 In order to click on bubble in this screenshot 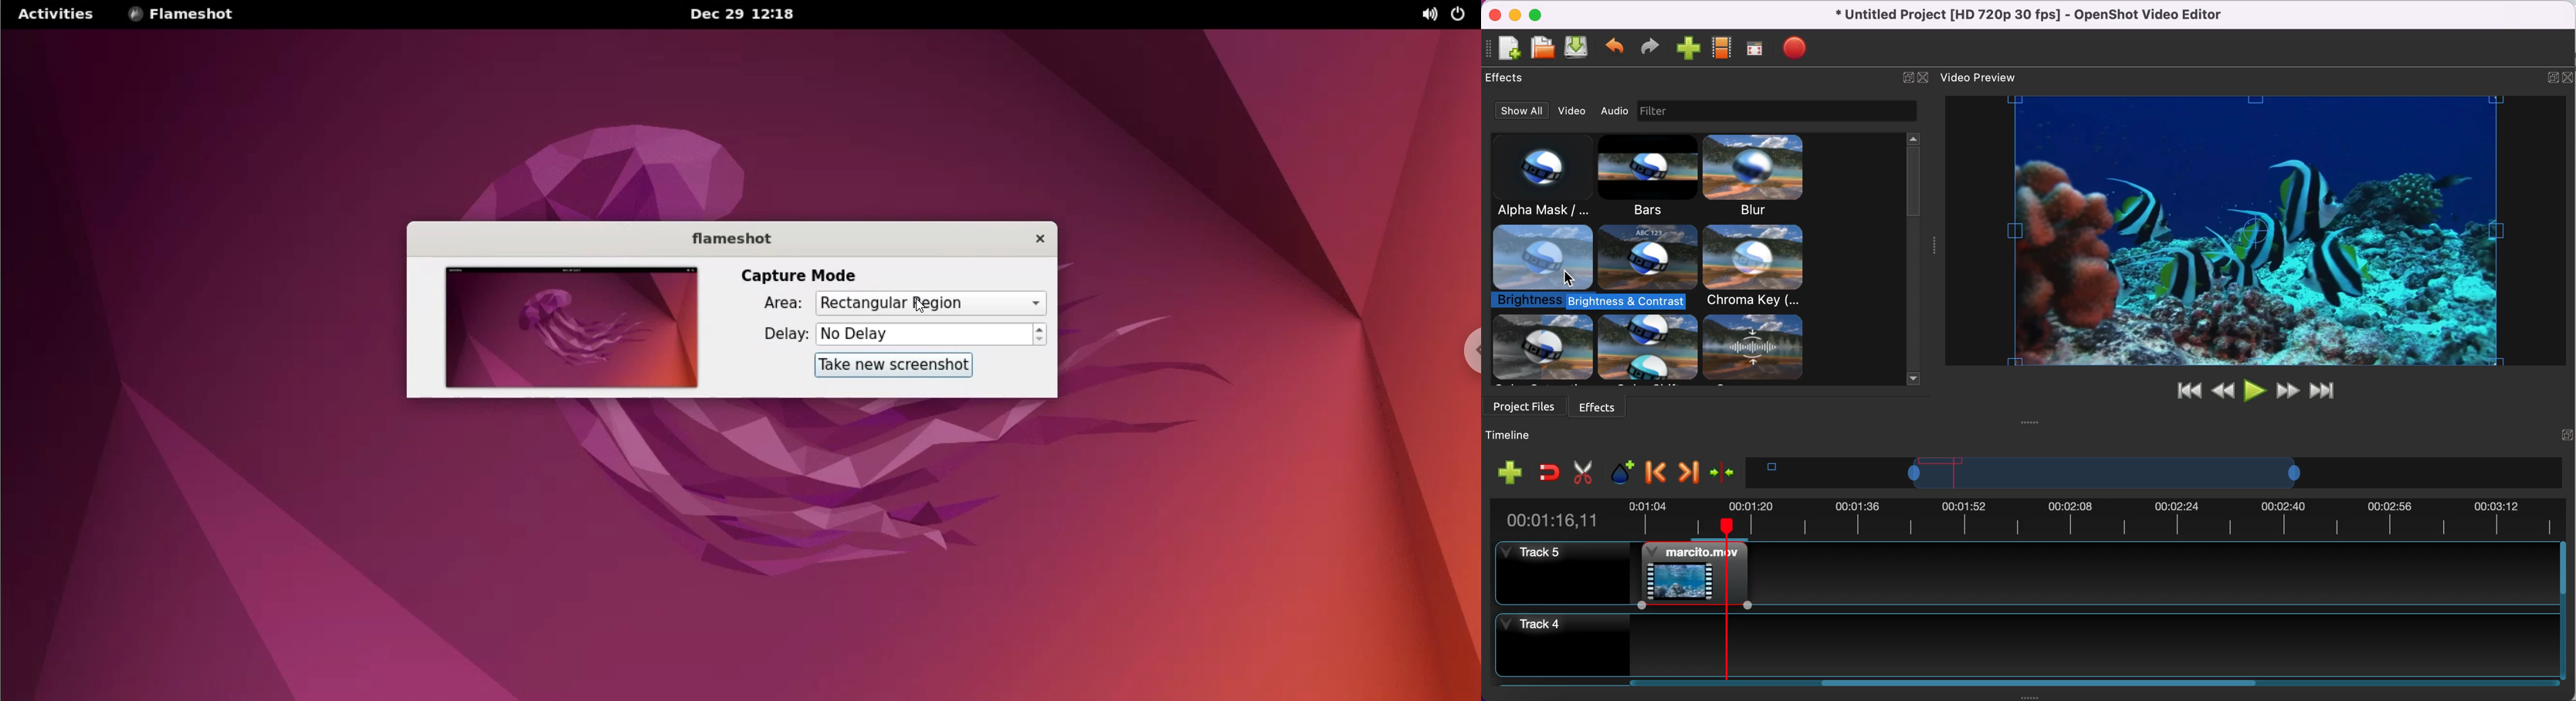, I will do `click(1647, 257)`.